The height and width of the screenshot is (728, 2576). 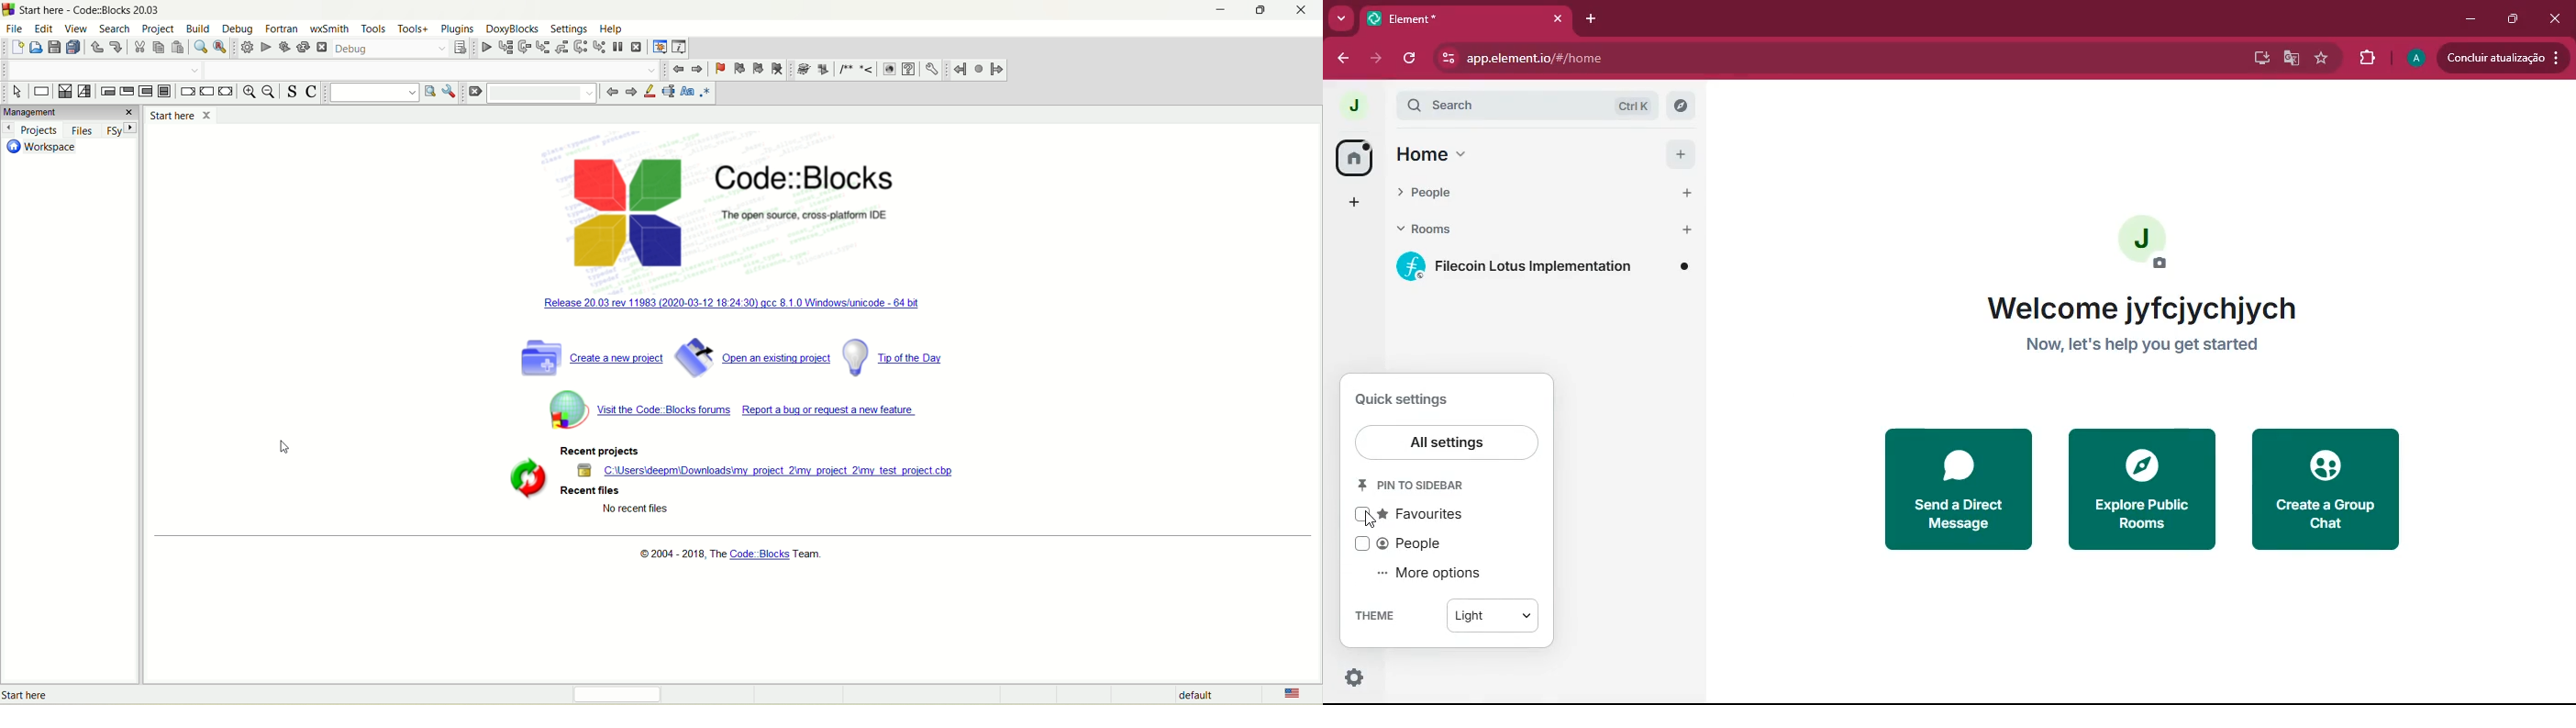 What do you see at coordinates (15, 29) in the screenshot?
I see `file` at bounding box center [15, 29].